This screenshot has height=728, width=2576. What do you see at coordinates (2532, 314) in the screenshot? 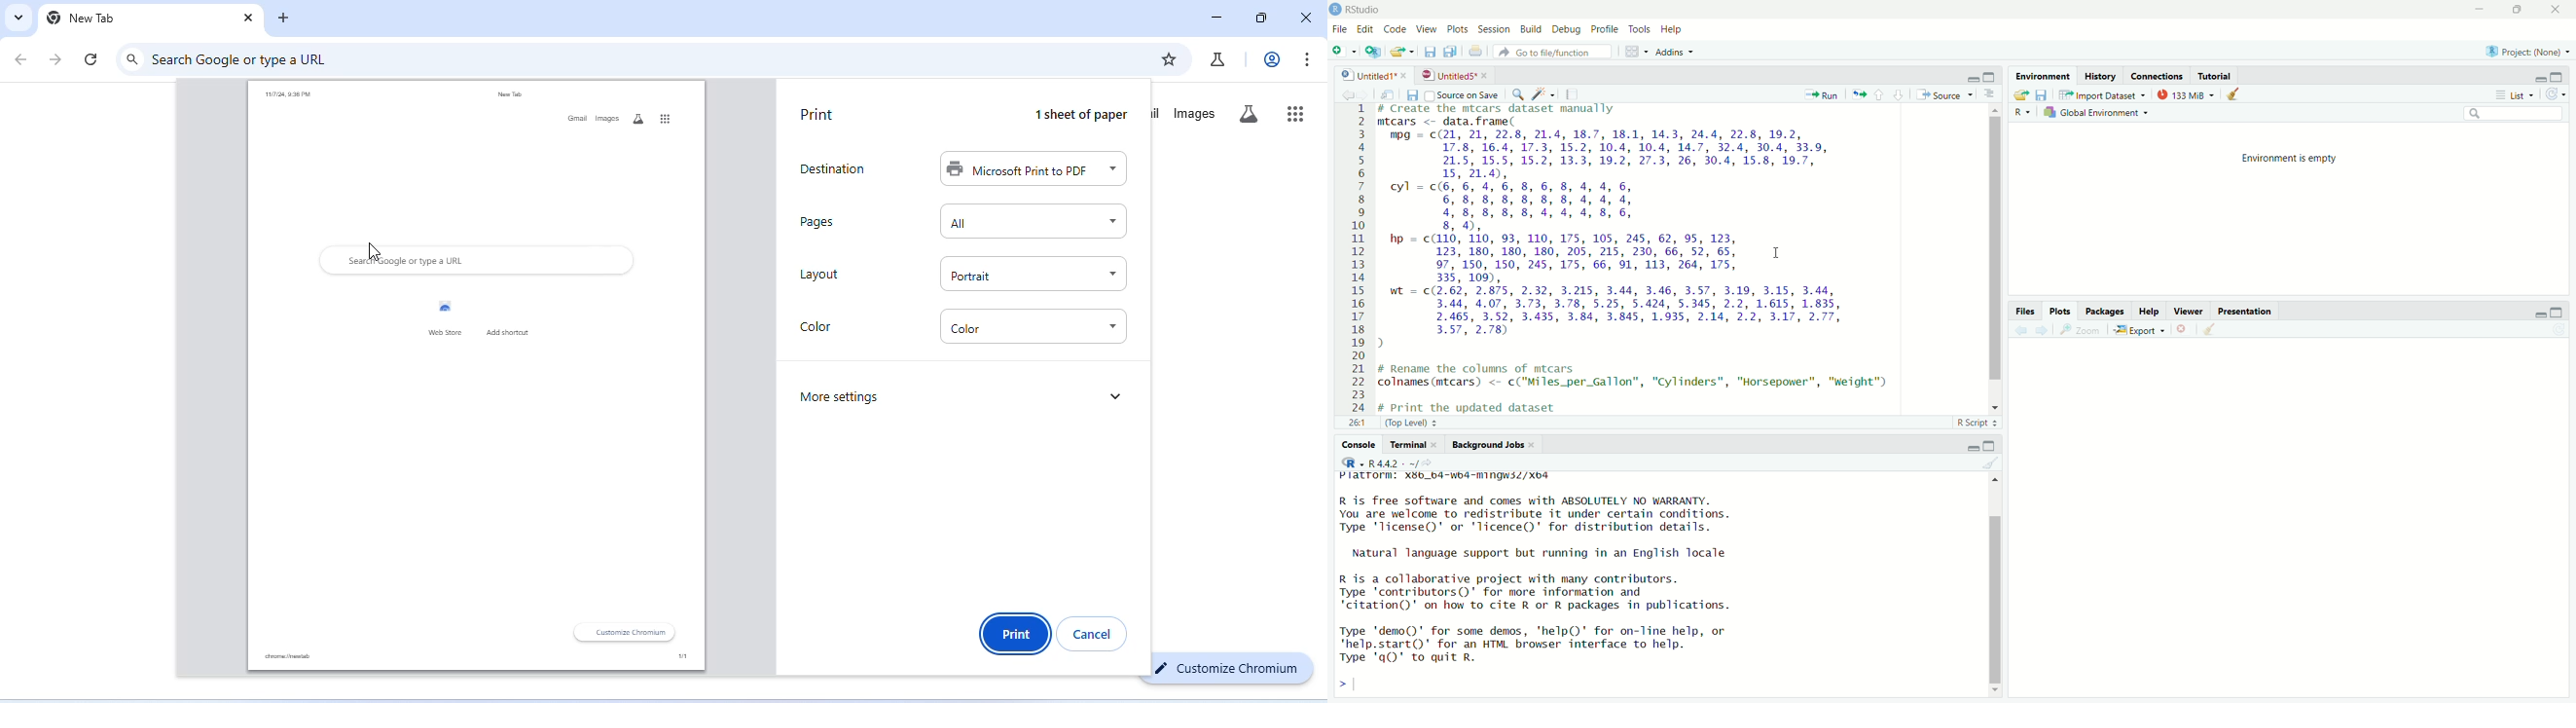
I see `minimise` at bounding box center [2532, 314].